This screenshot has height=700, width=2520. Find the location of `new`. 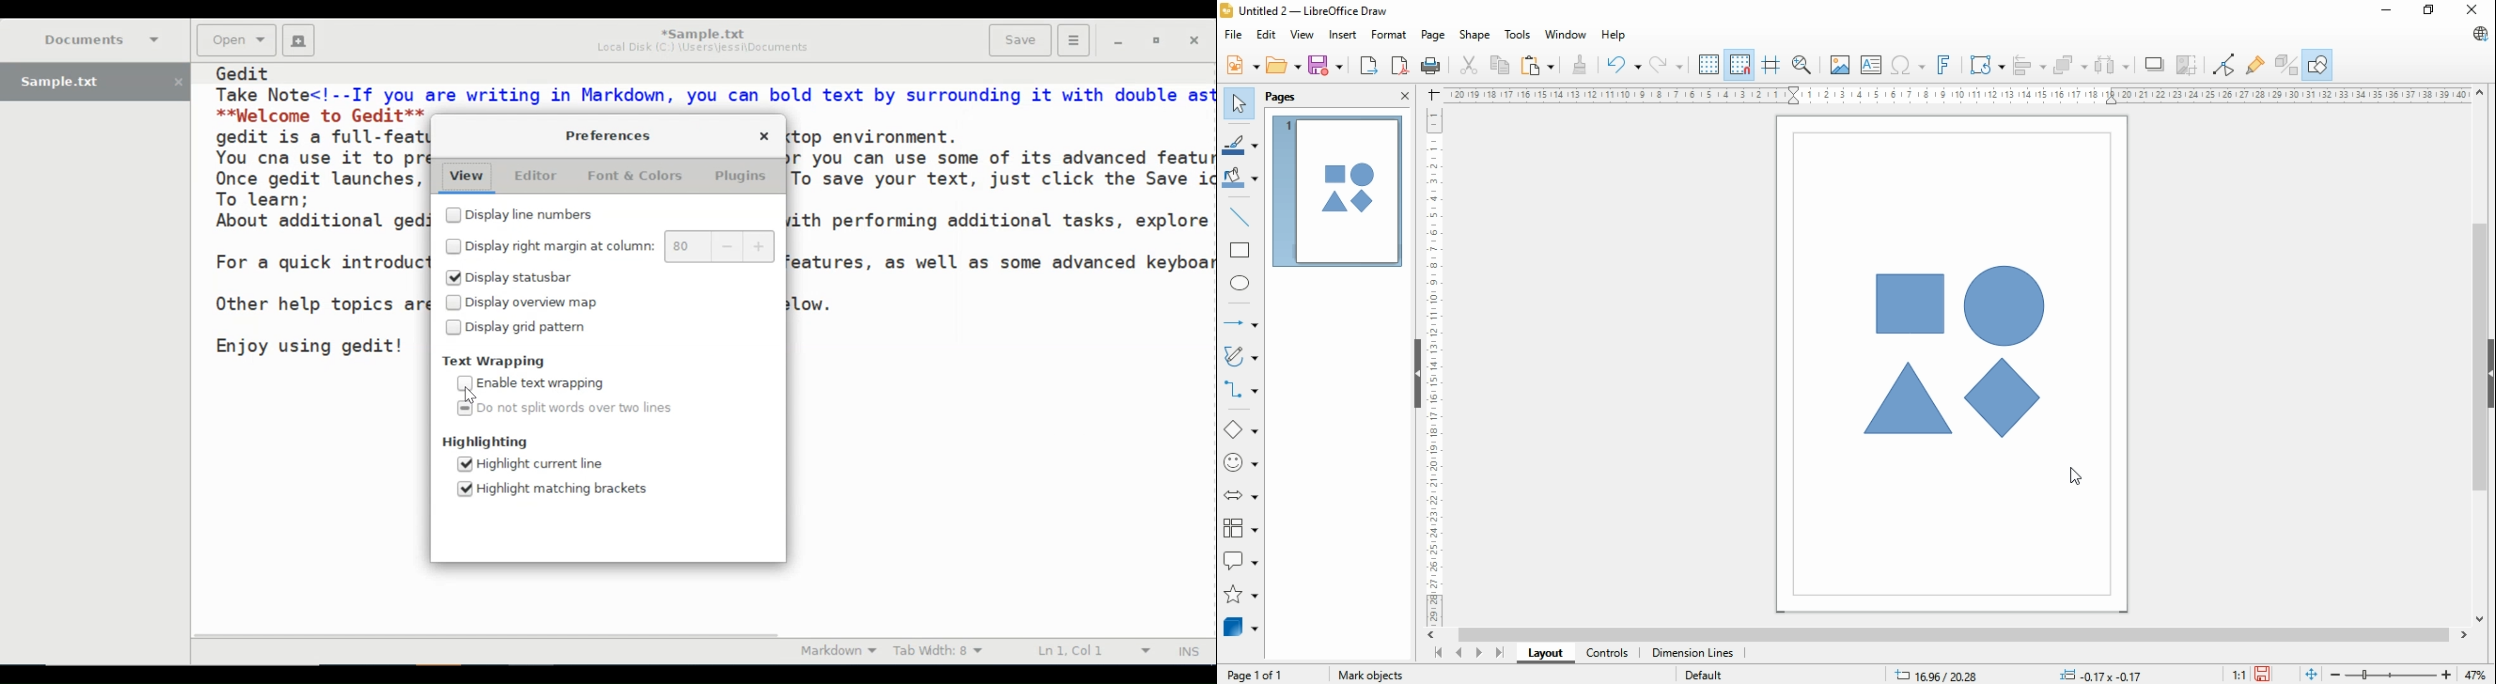

new is located at coordinates (1243, 65).